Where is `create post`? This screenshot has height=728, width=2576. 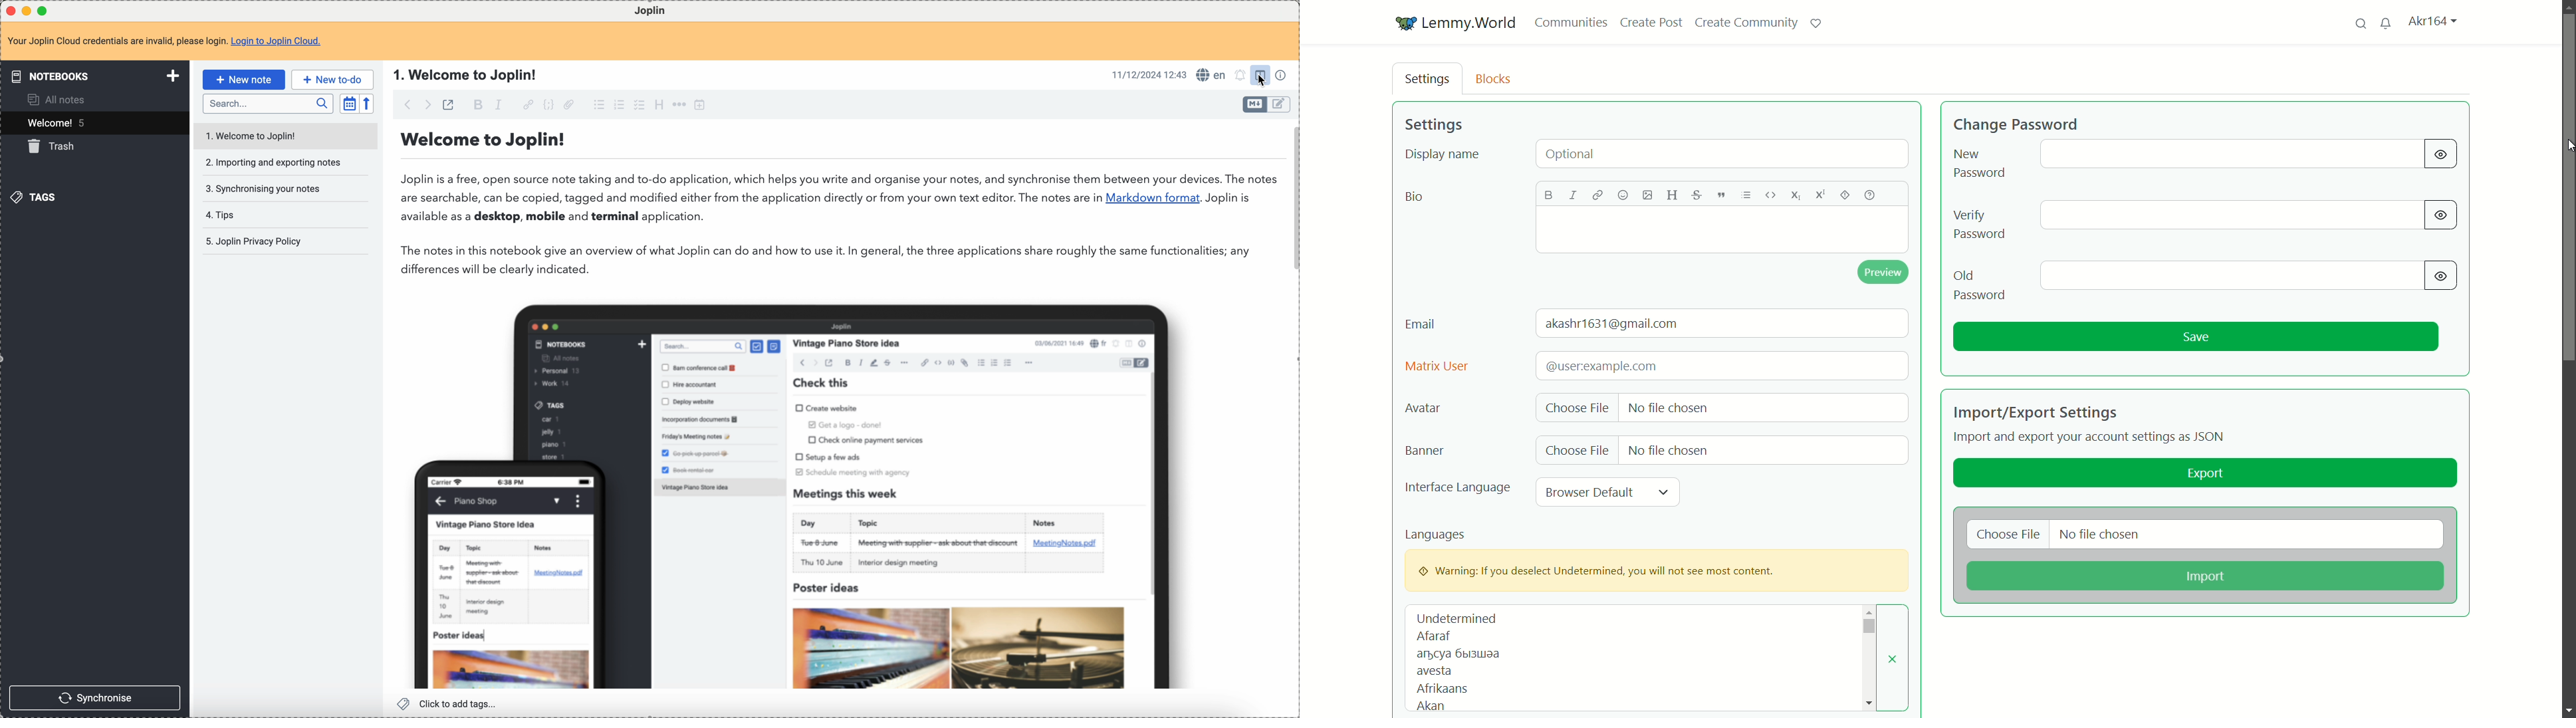 create post is located at coordinates (1650, 22).